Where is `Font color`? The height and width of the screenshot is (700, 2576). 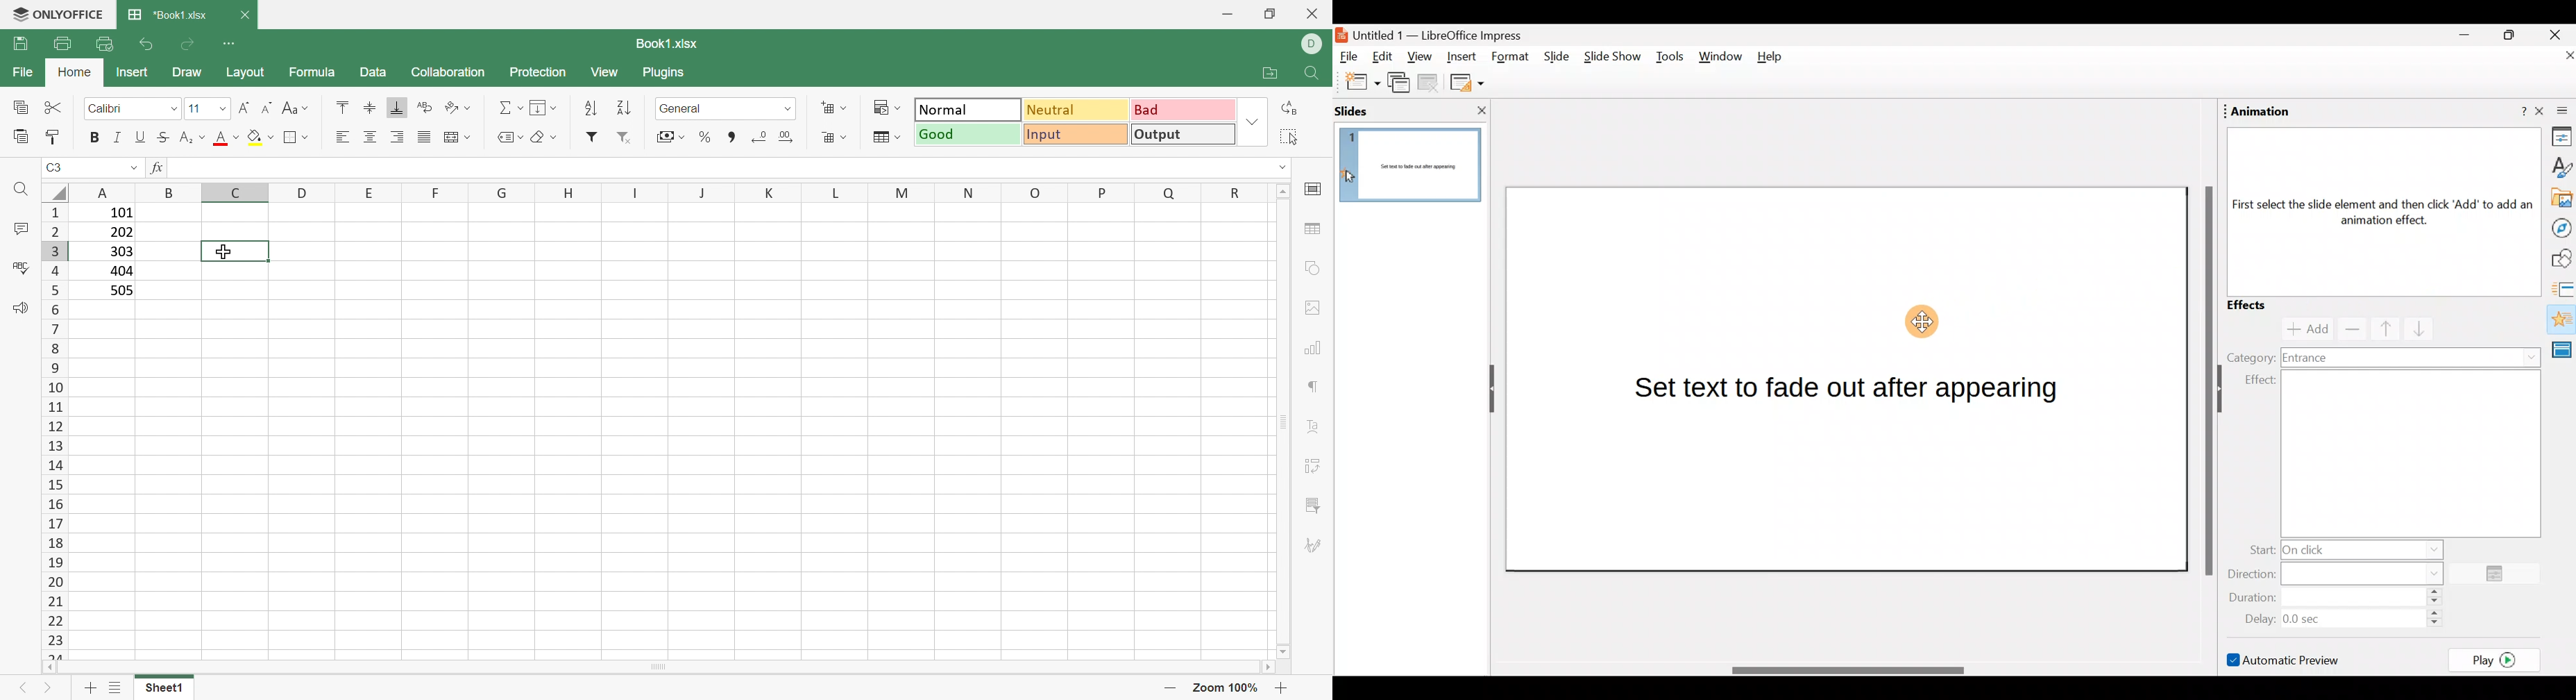 Font color is located at coordinates (228, 140).